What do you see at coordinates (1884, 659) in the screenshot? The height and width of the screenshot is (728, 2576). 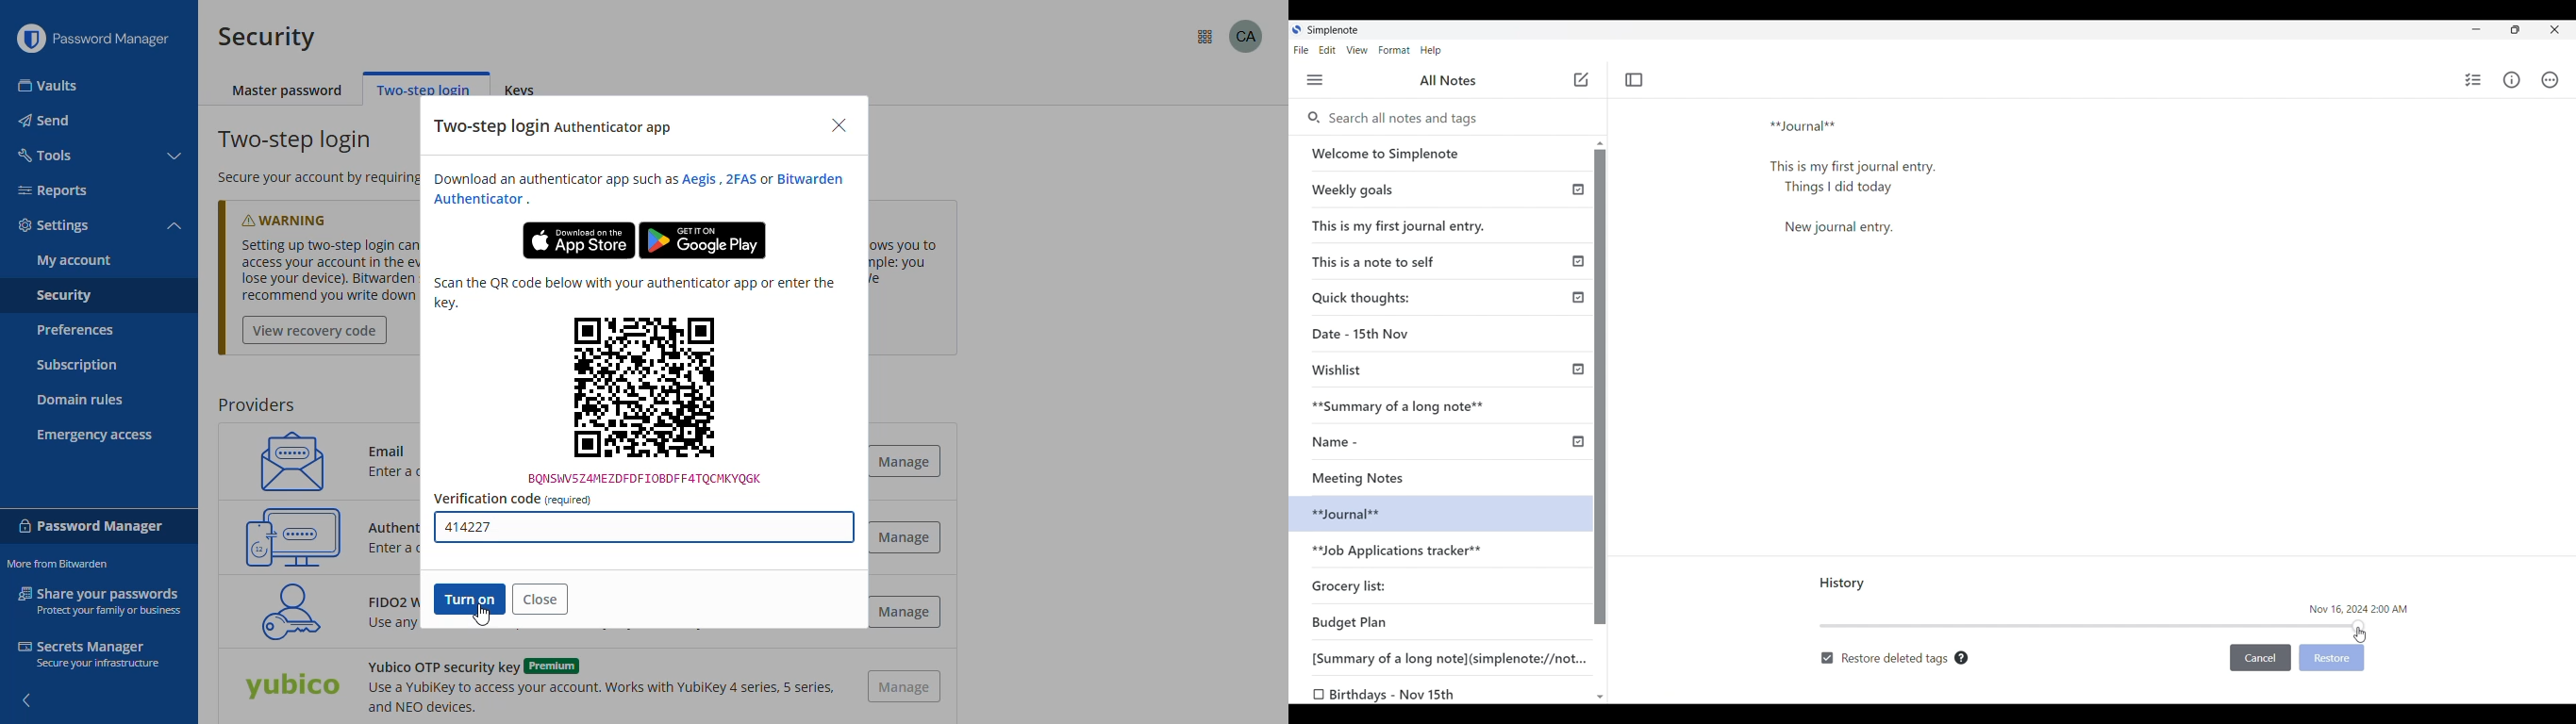 I see `Toggle to restore deleted tags` at bounding box center [1884, 659].